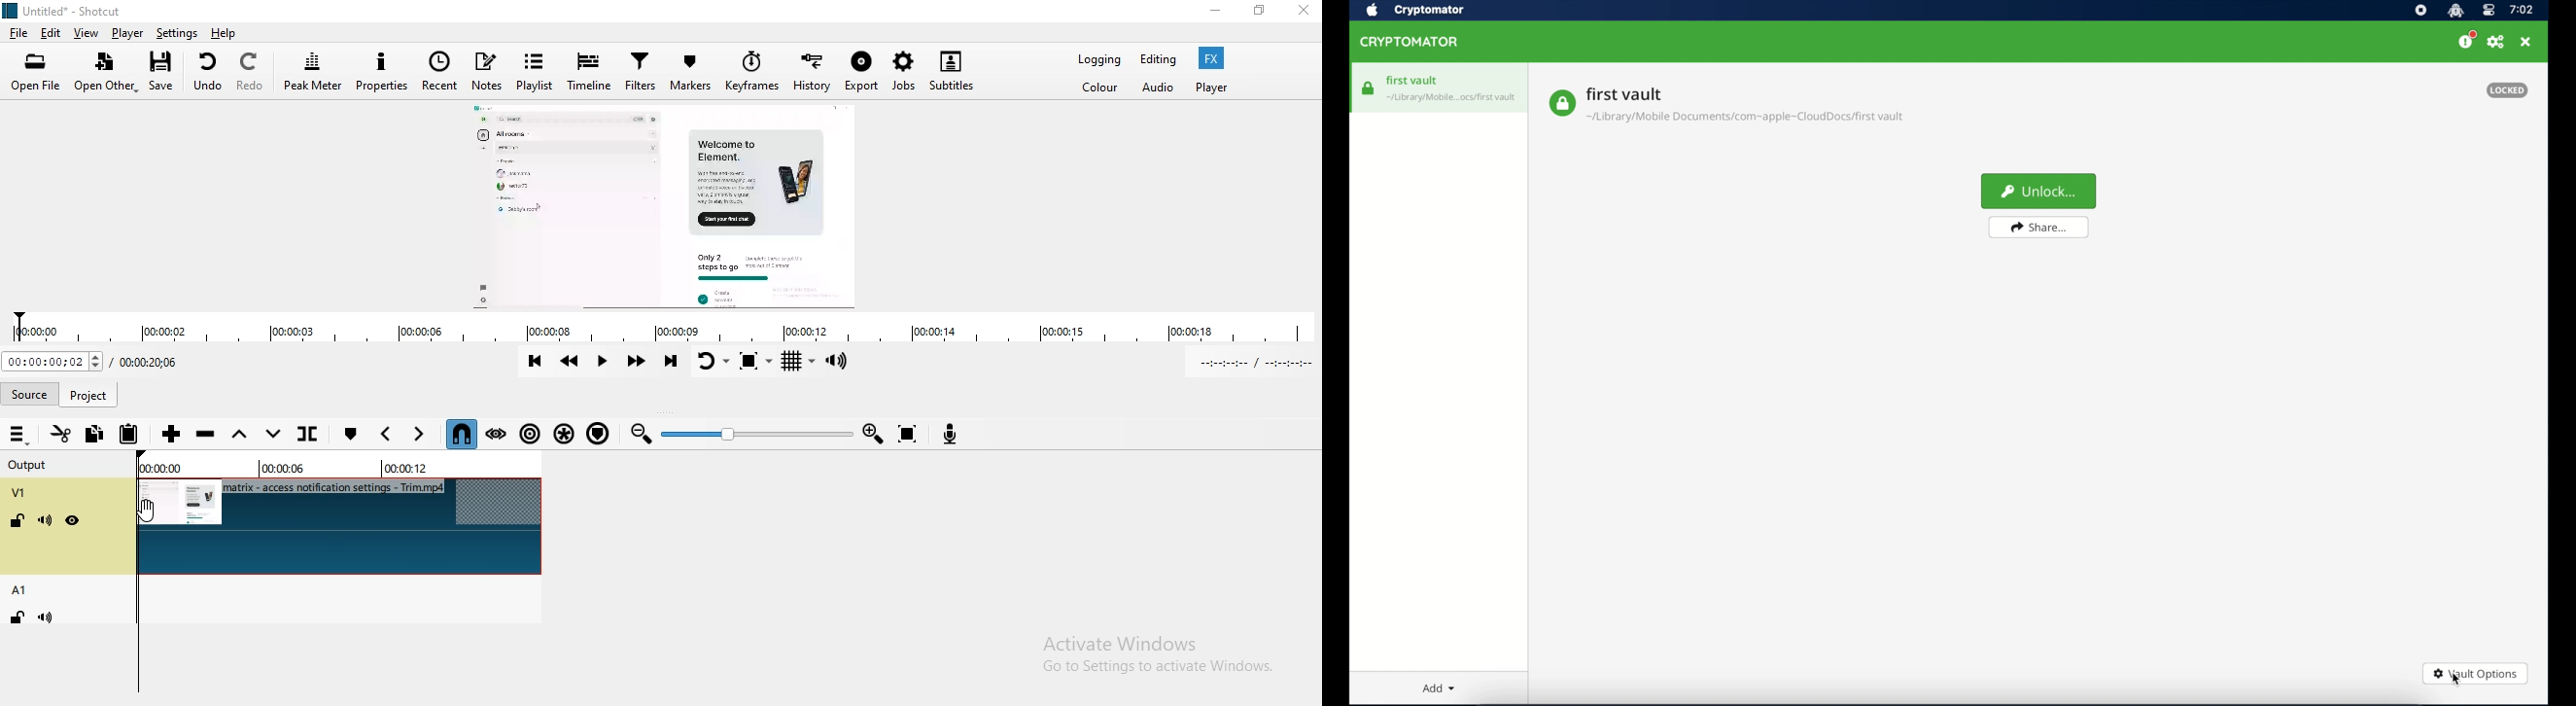 This screenshot has width=2576, height=728. I want to click on Markers, so click(692, 71).